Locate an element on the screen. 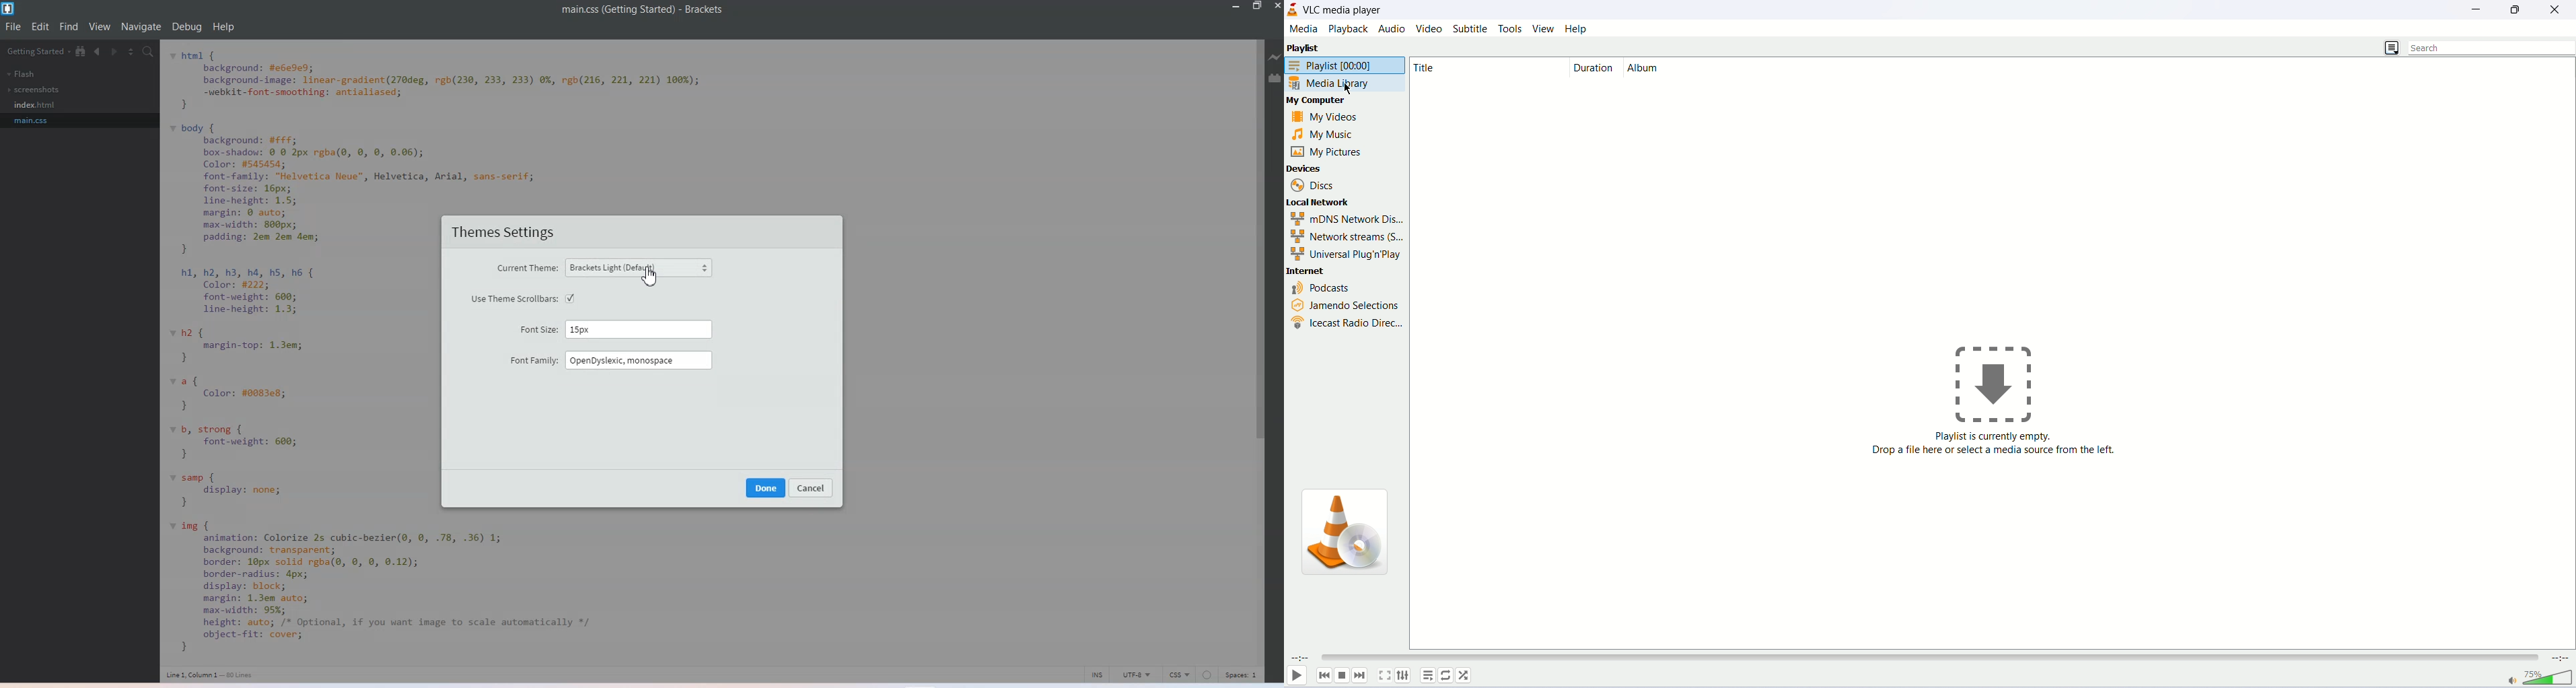  Vertical scroll bar is located at coordinates (1256, 347).